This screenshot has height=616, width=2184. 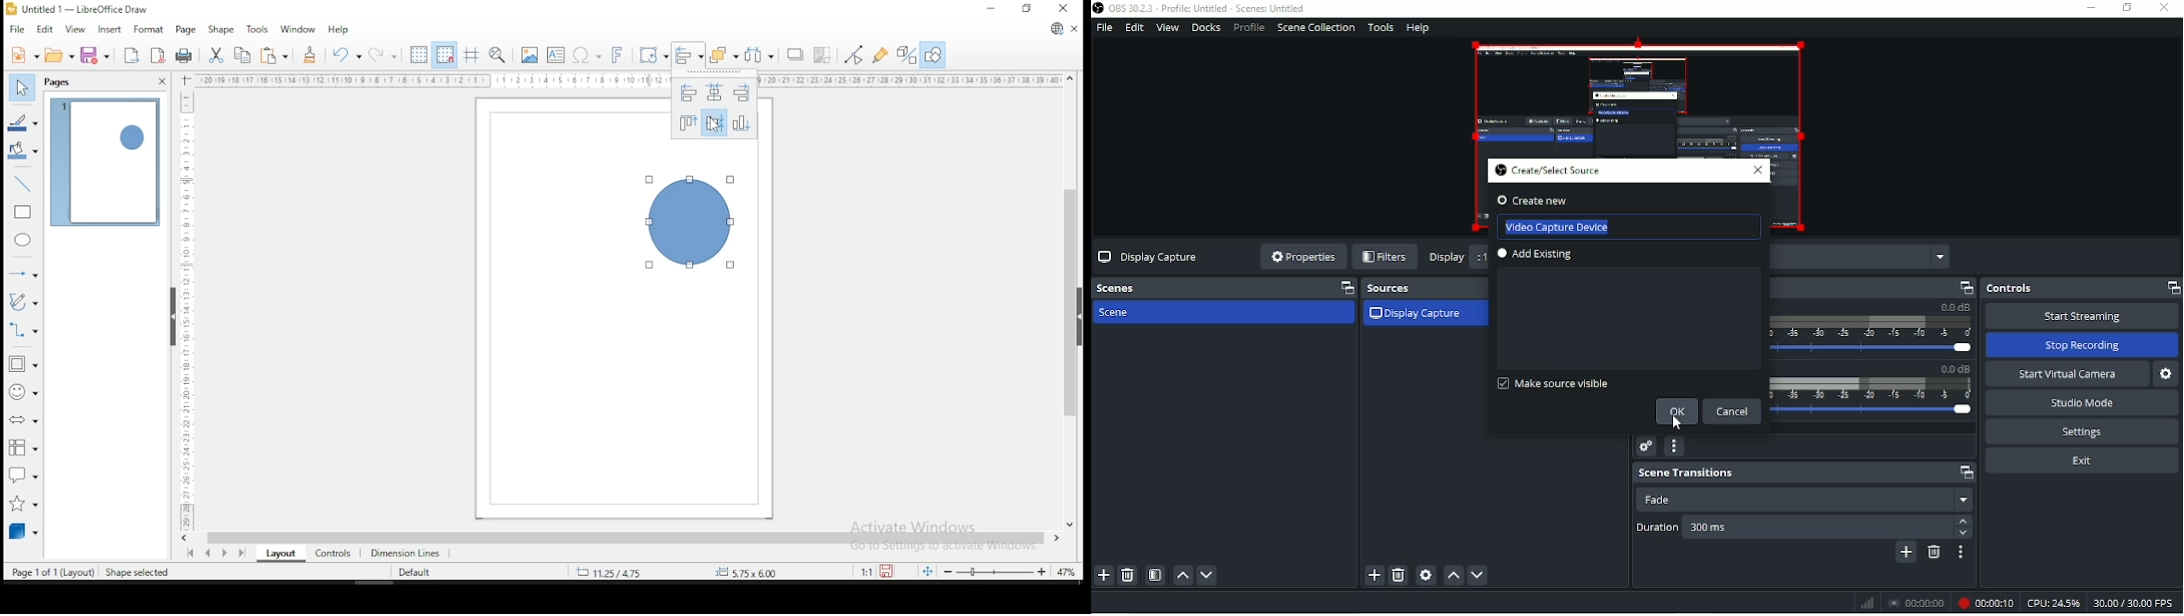 What do you see at coordinates (652, 53) in the screenshot?
I see `transformations` at bounding box center [652, 53].